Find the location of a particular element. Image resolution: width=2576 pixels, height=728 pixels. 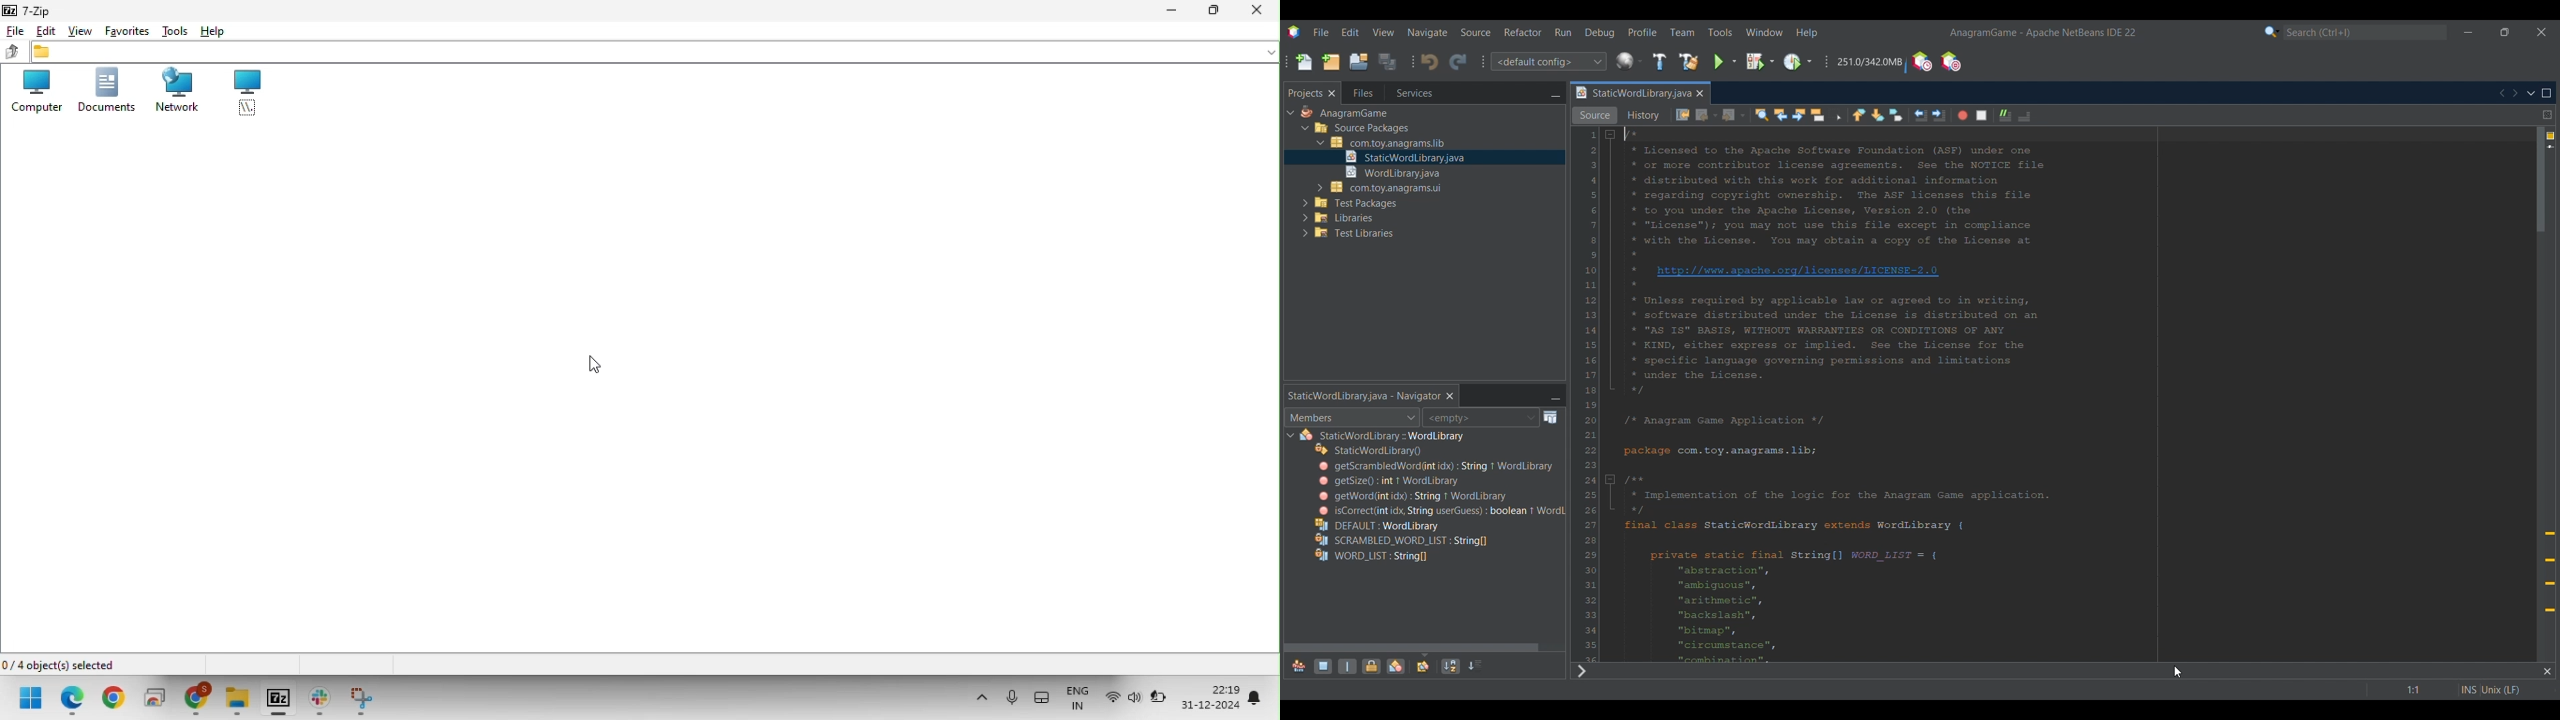

notifications is located at coordinates (1259, 692).